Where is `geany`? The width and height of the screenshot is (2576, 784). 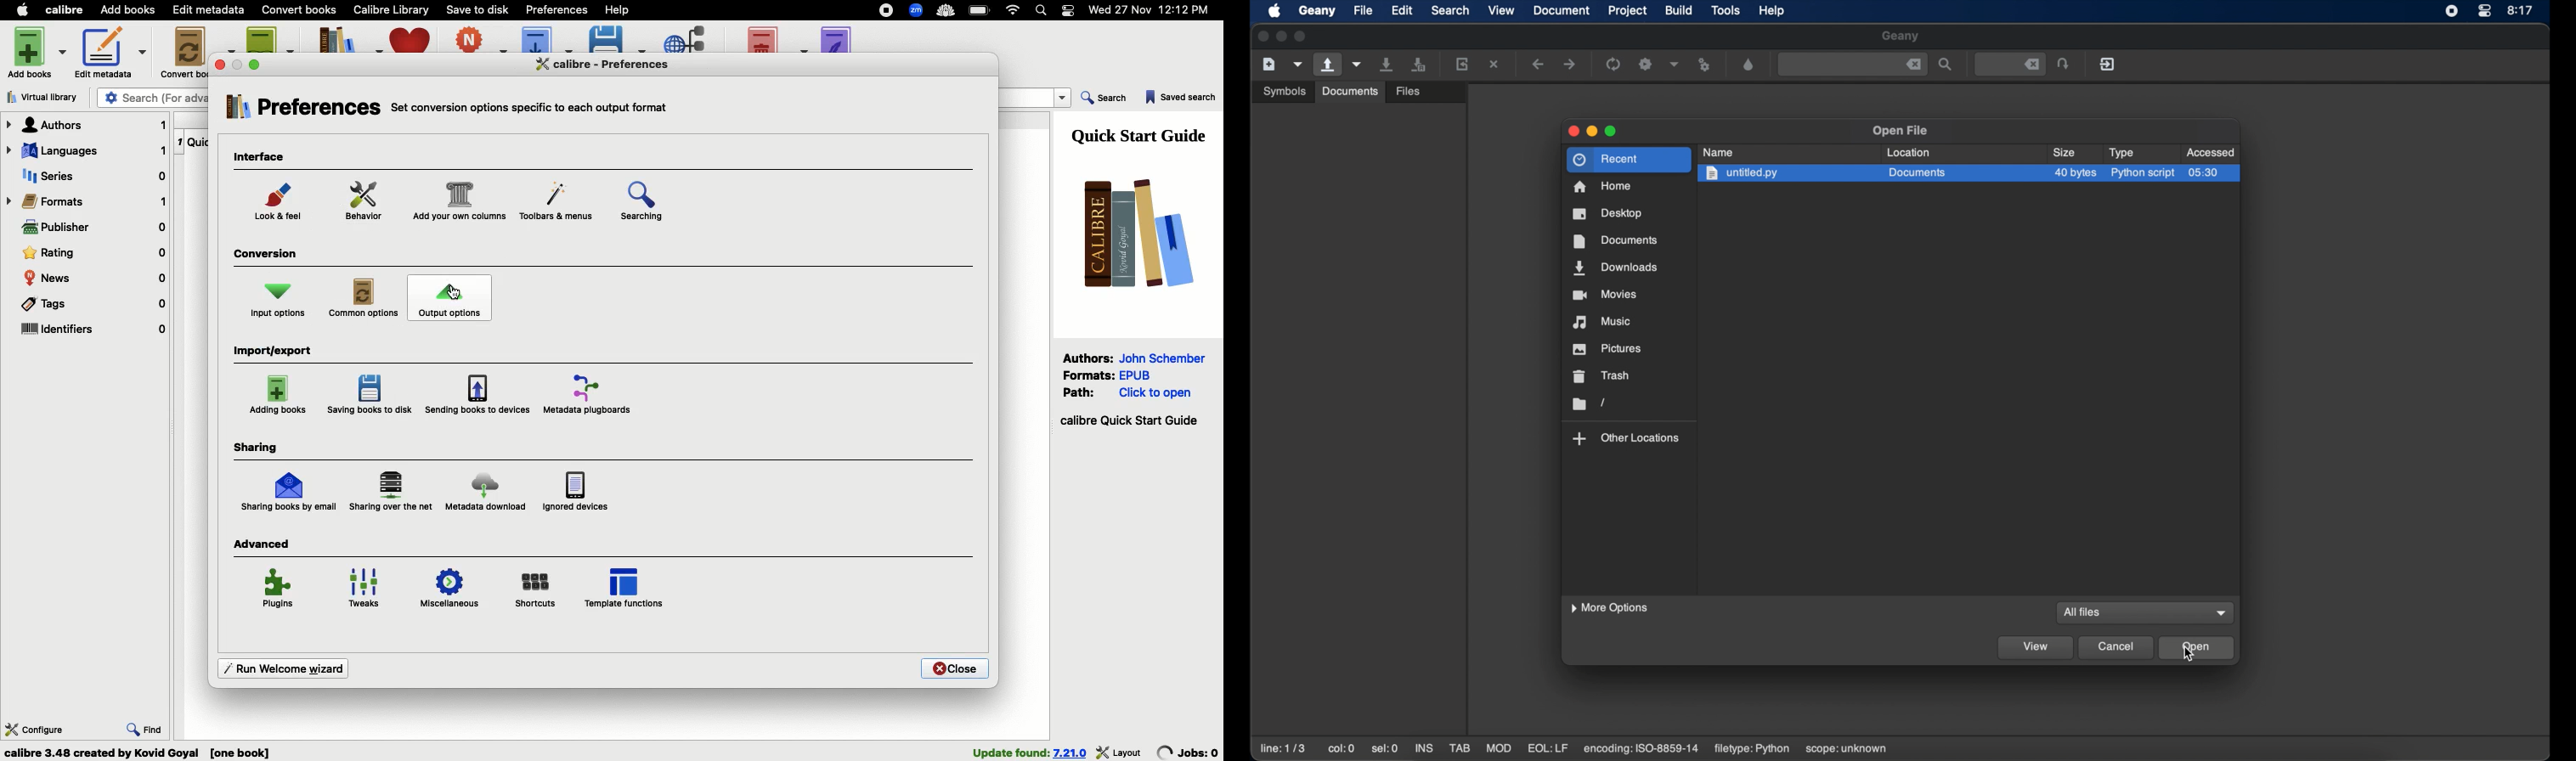
geany is located at coordinates (1900, 36).